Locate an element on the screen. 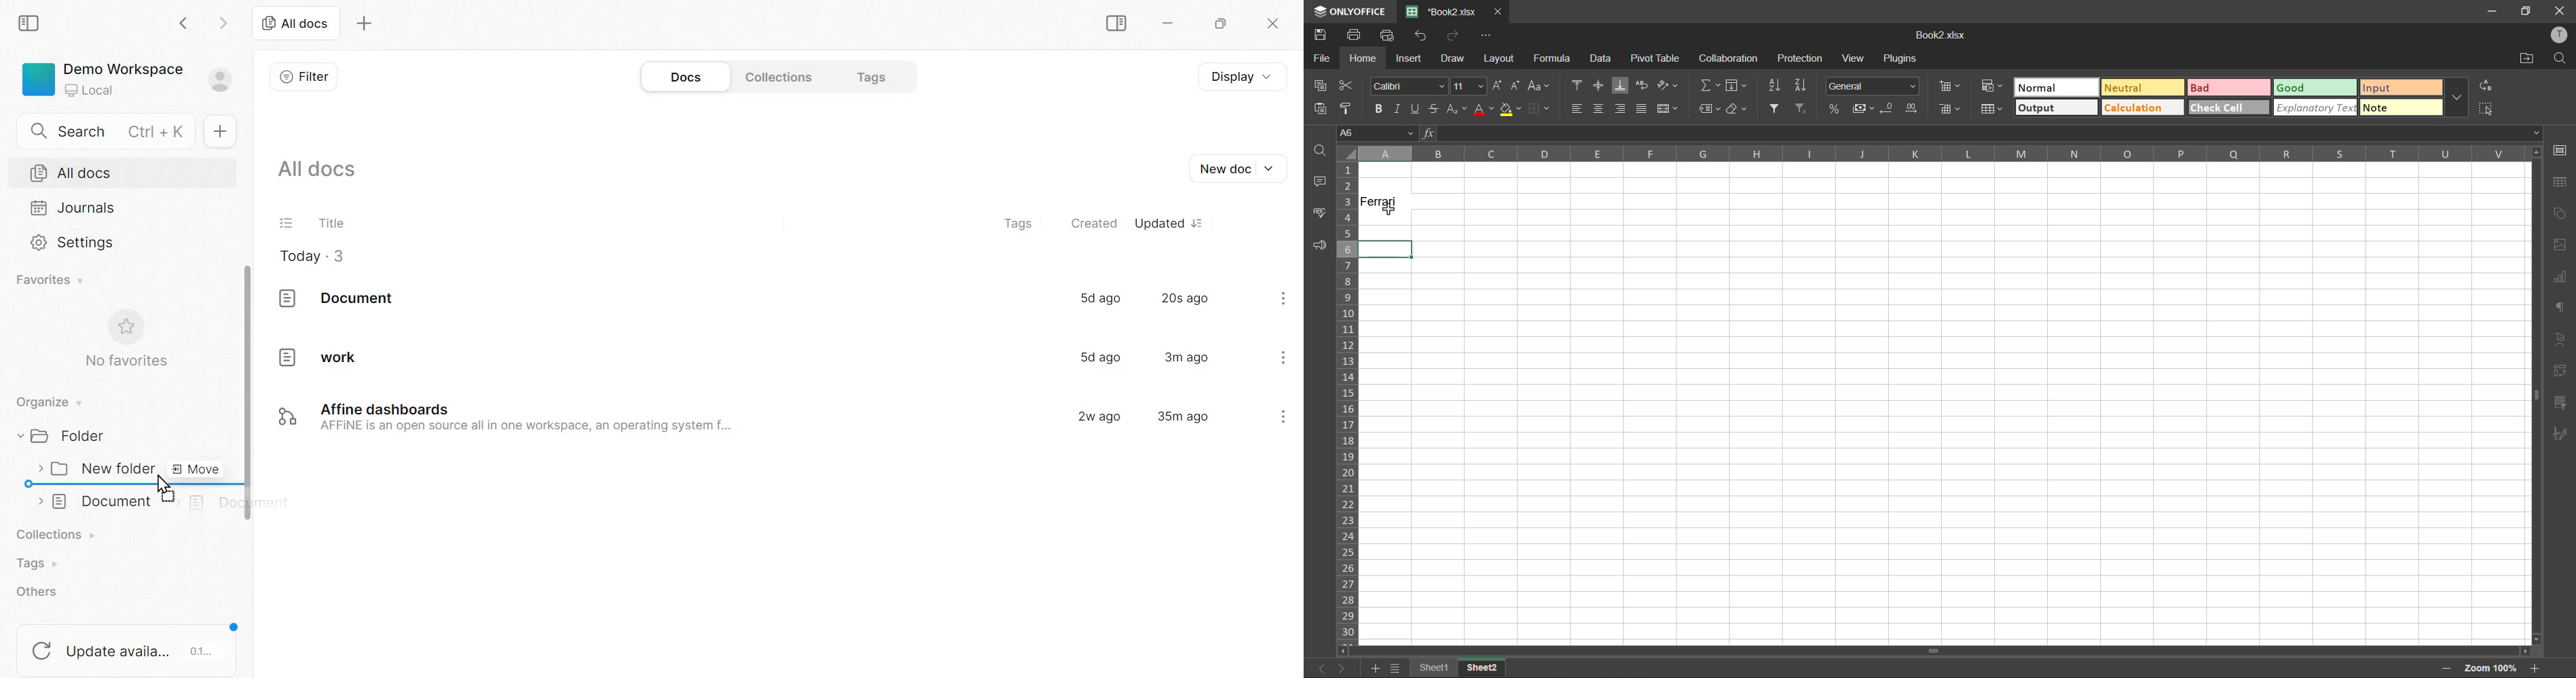 This screenshot has width=2576, height=700. minimize is located at coordinates (2493, 10).